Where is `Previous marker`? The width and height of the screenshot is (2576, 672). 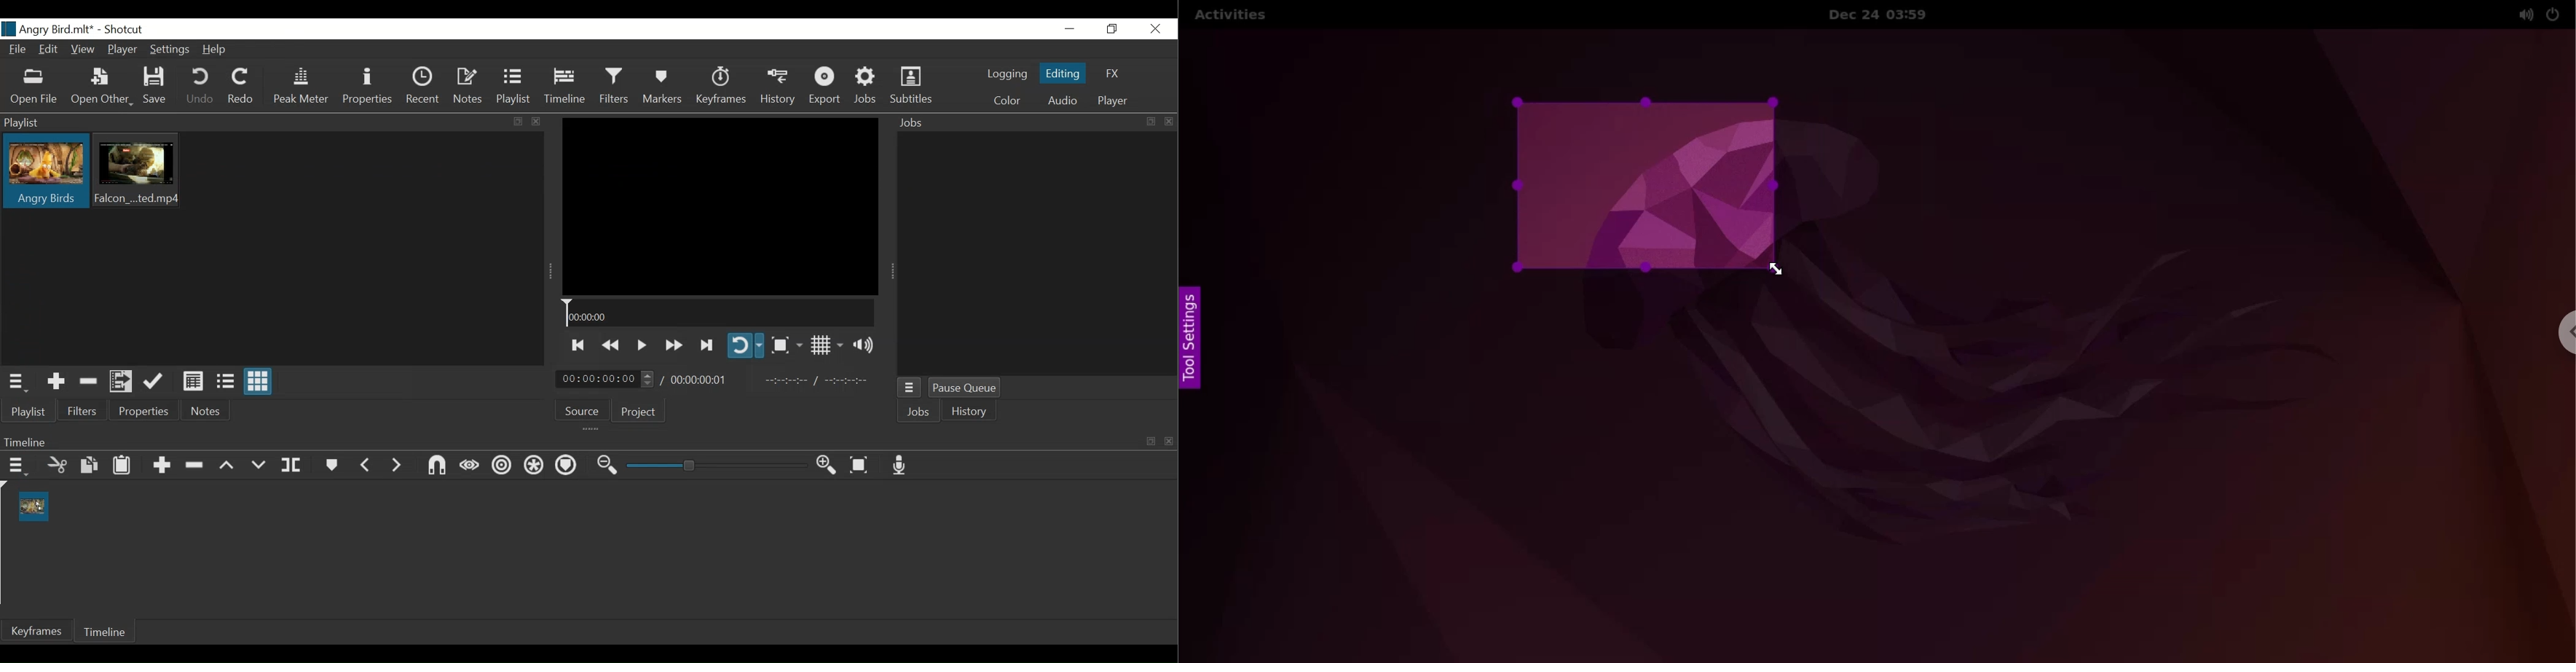 Previous marker is located at coordinates (367, 465).